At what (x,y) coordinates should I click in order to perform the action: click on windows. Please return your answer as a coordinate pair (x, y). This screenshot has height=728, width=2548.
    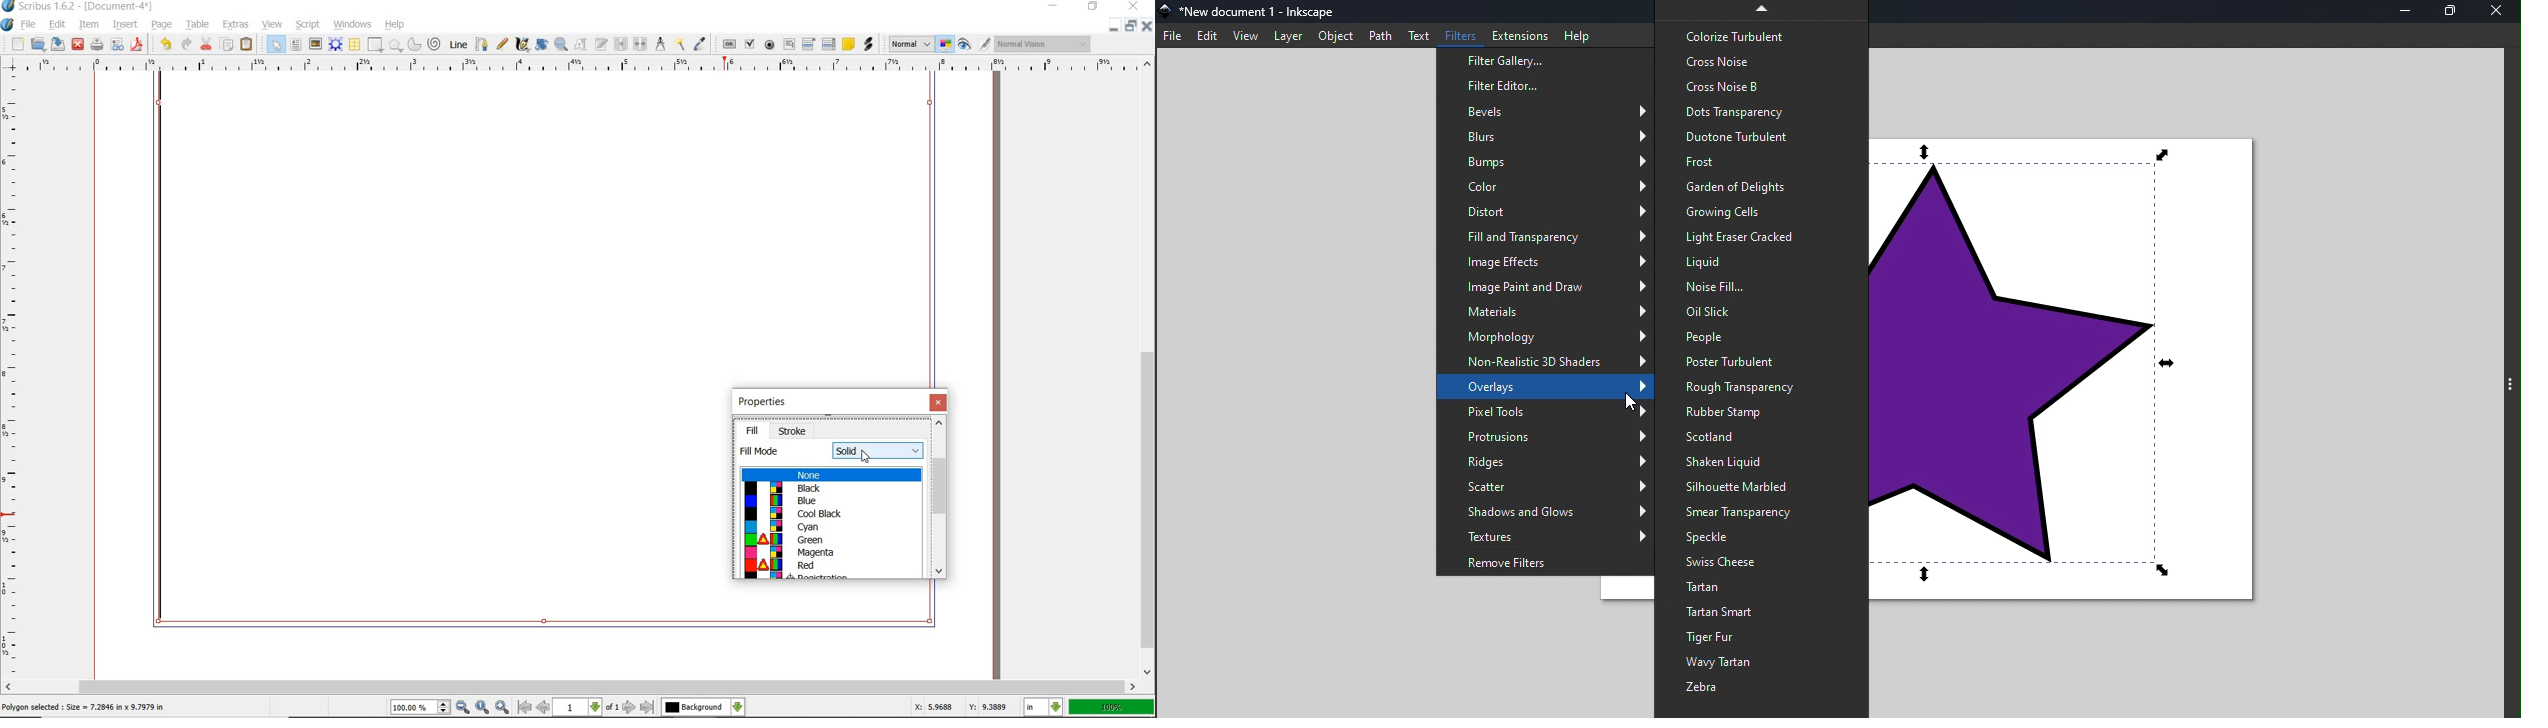
    Looking at the image, I should click on (352, 24).